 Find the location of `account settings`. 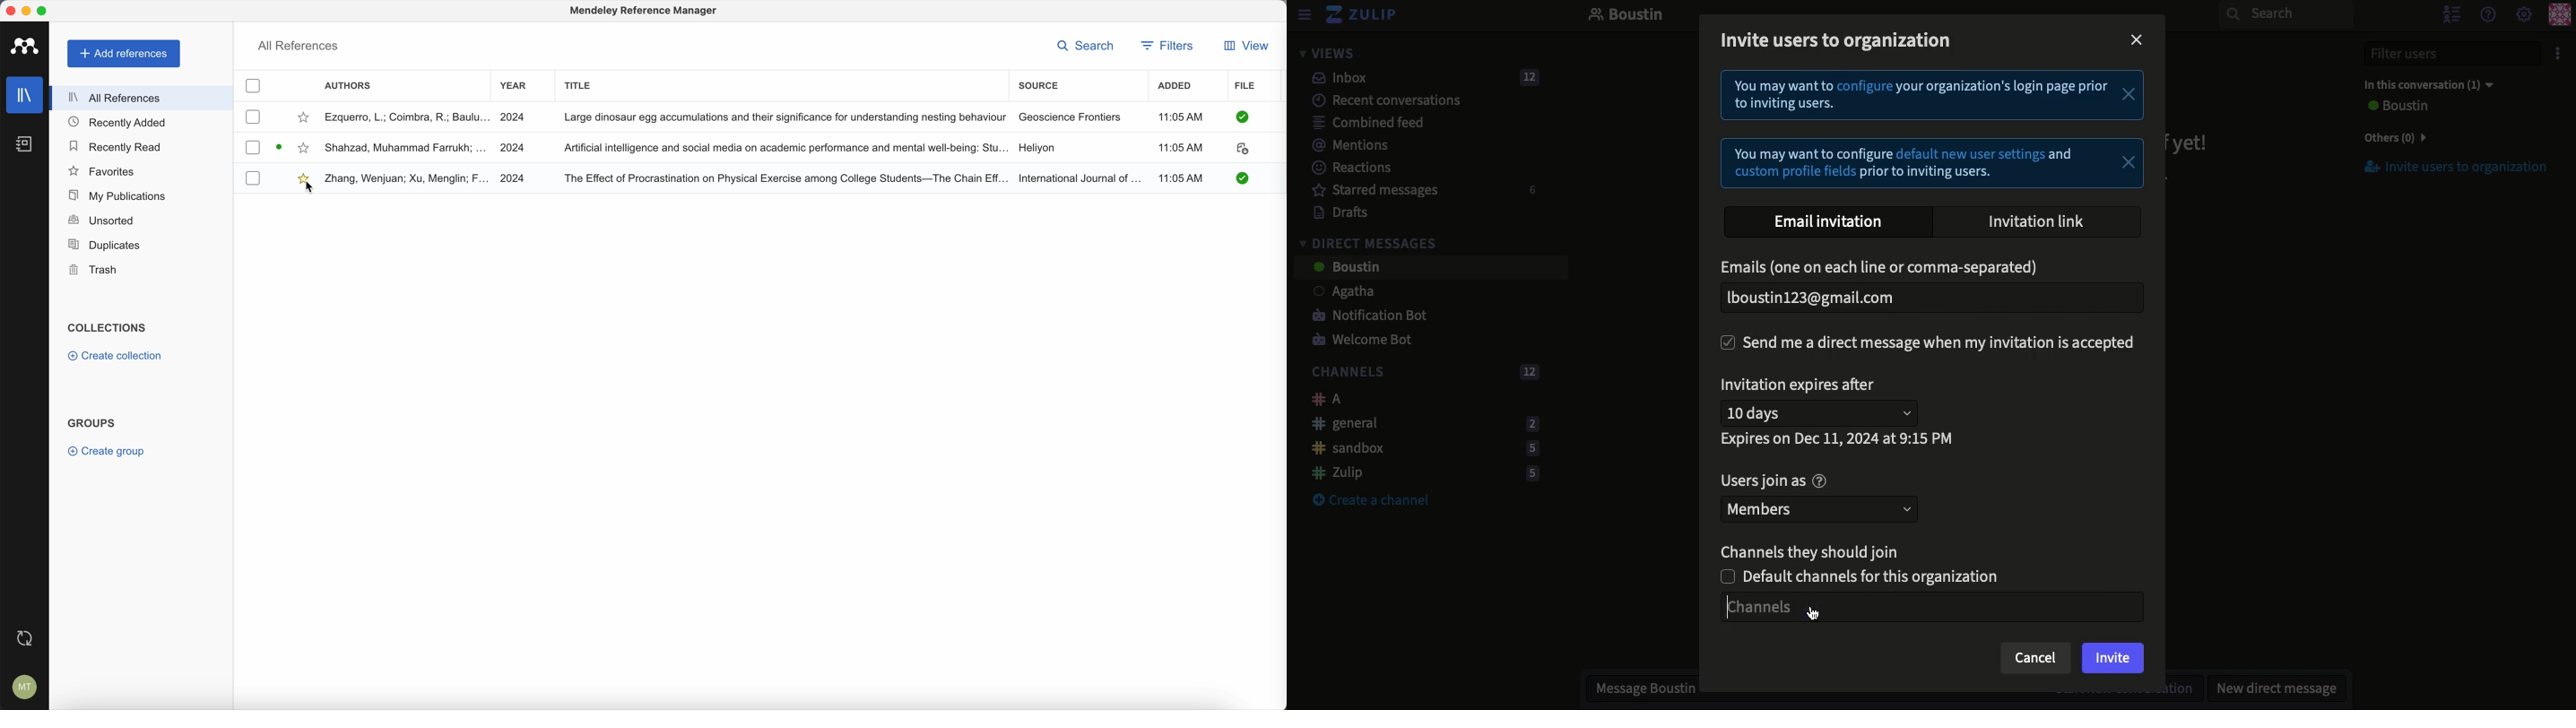

account settings is located at coordinates (23, 685).